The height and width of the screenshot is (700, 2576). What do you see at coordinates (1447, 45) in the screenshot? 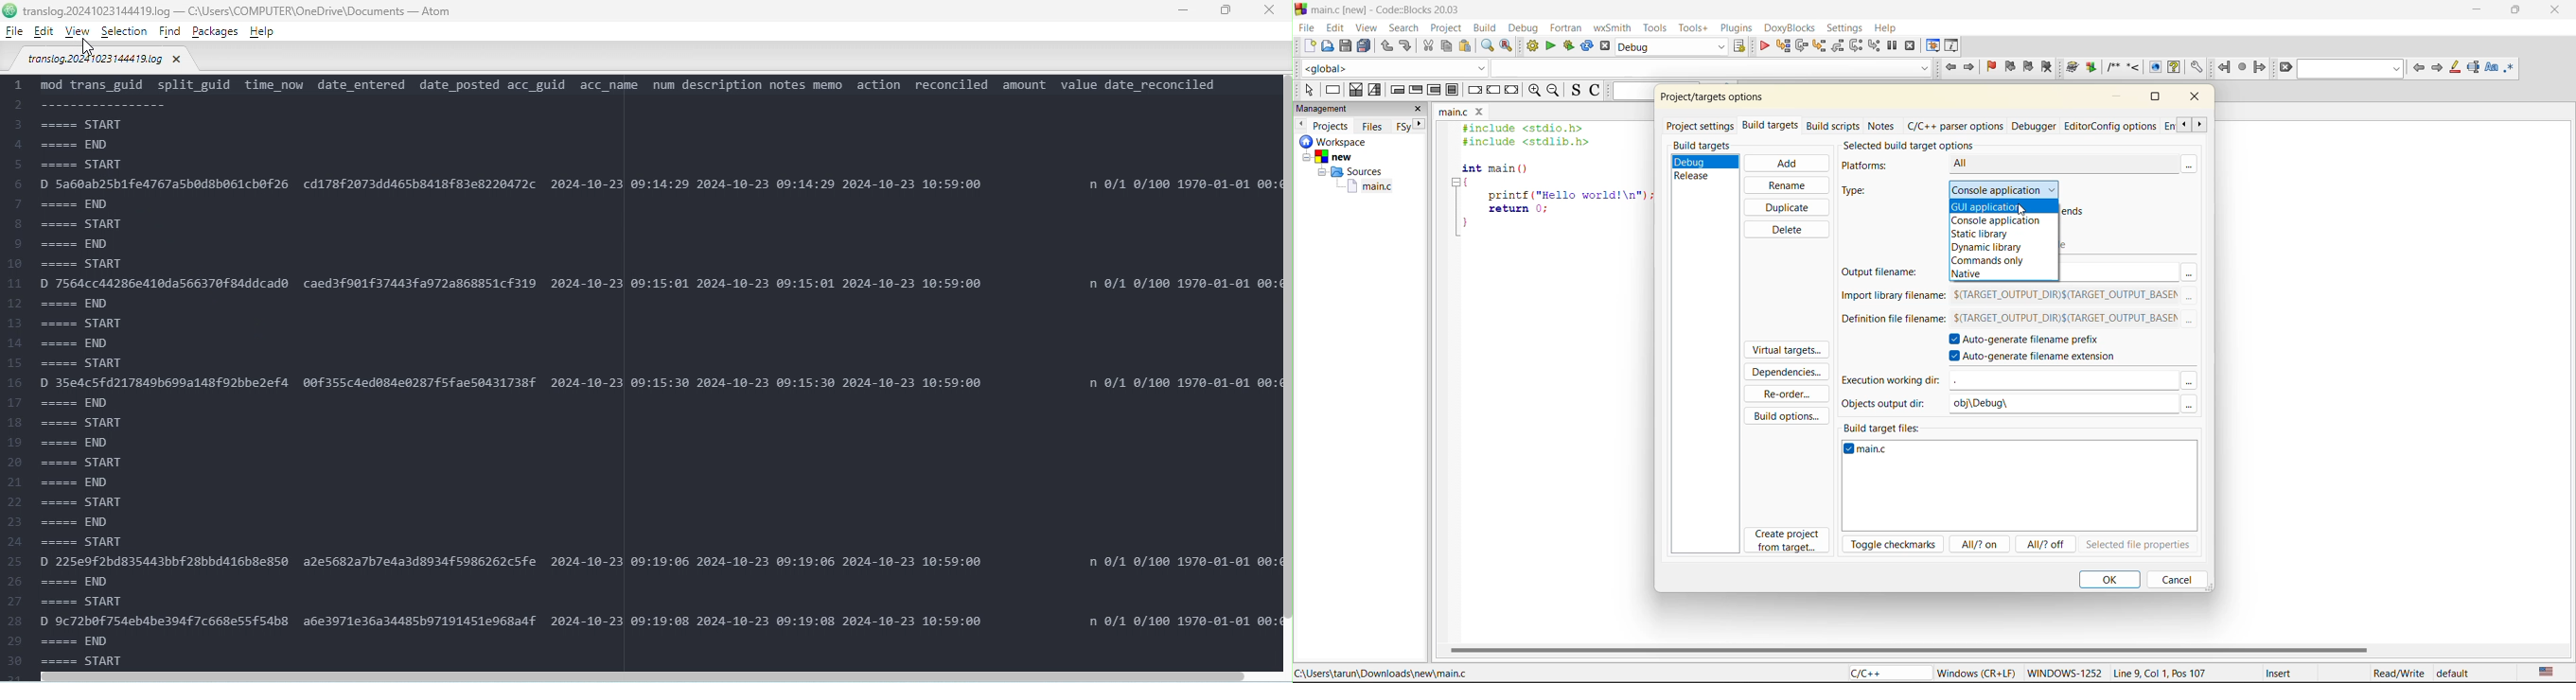
I see `copy` at bounding box center [1447, 45].